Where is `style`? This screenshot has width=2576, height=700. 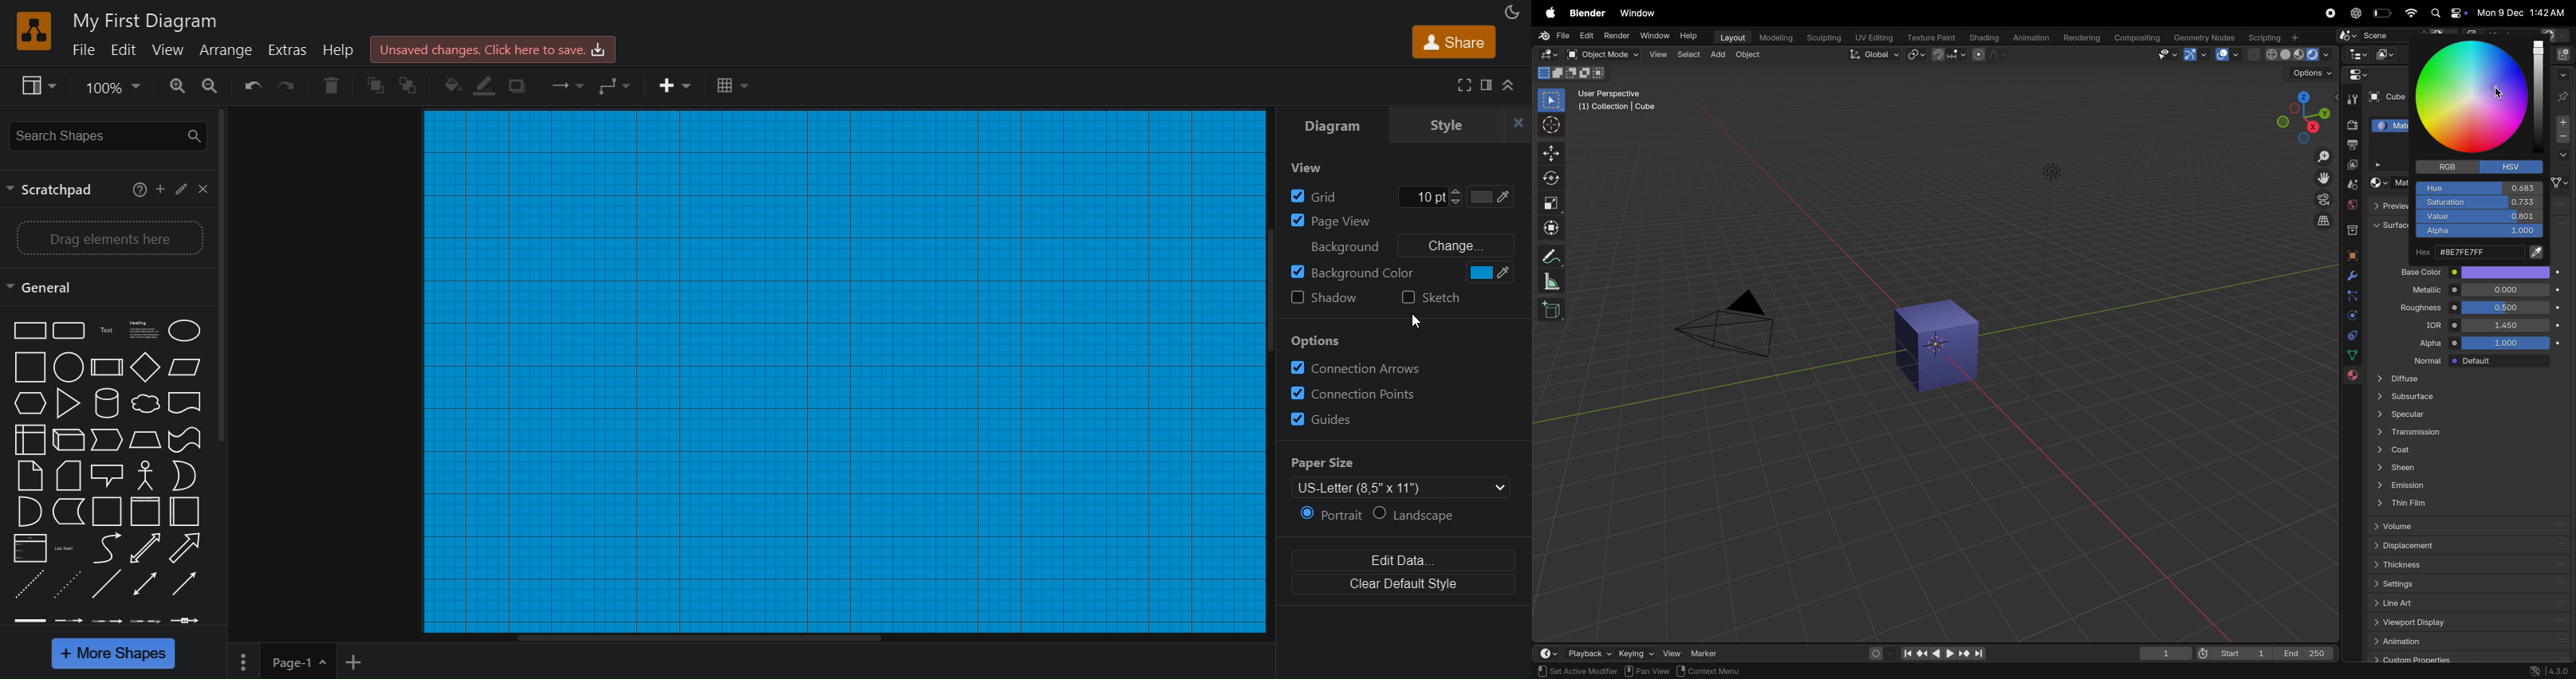
style is located at coordinates (1450, 125).